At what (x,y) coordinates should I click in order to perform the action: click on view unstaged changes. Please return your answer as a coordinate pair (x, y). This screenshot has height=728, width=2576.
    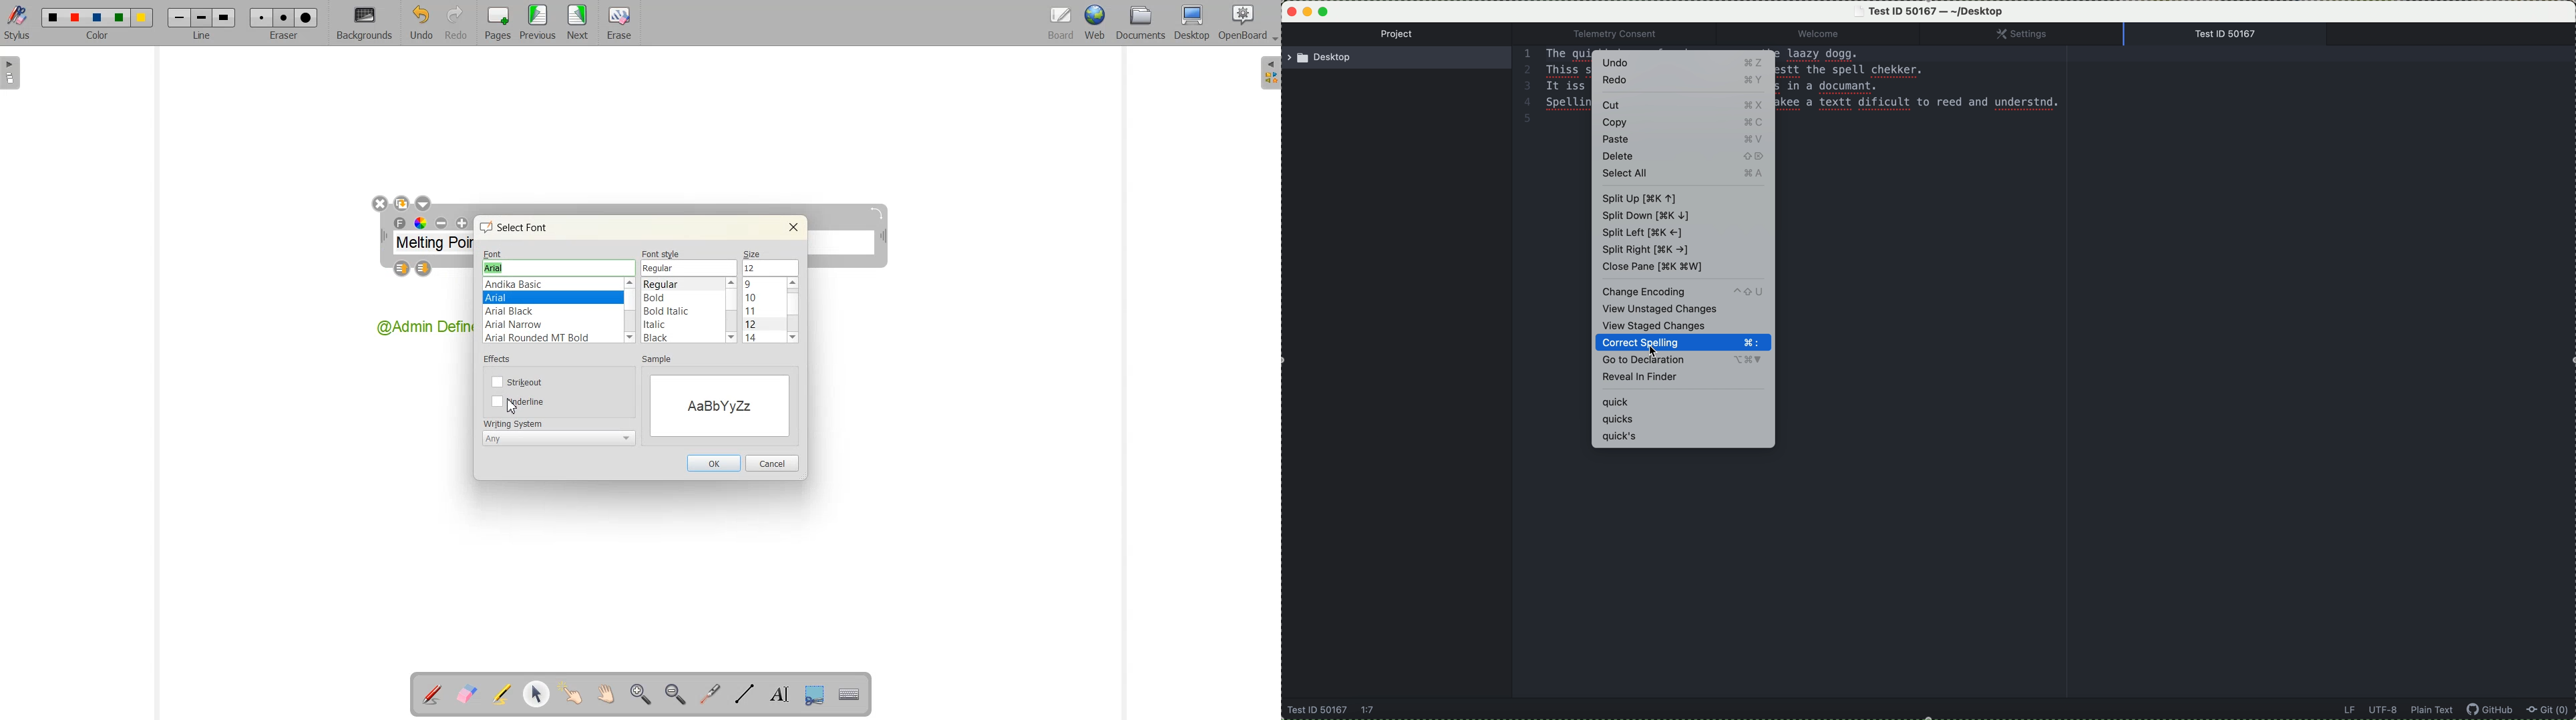
    Looking at the image, I should click on (1662, 310).